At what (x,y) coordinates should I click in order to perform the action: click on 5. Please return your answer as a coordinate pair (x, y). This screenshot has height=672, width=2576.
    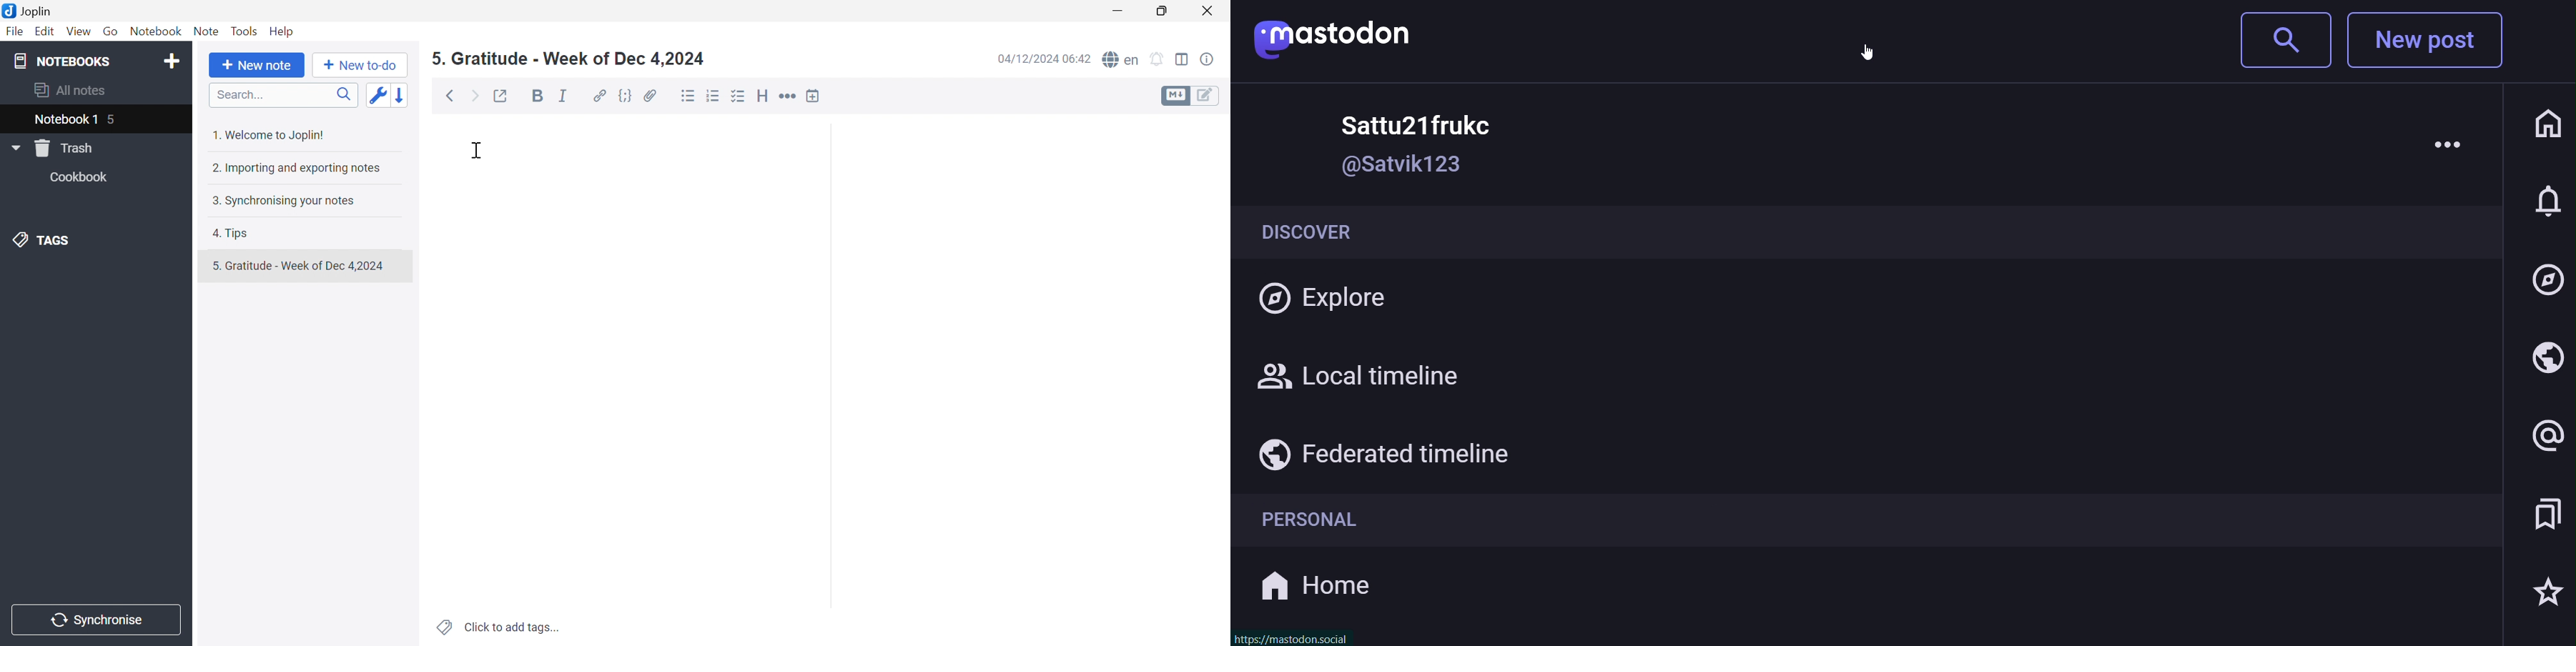
    Looking at the image, I should click on (113, 118).